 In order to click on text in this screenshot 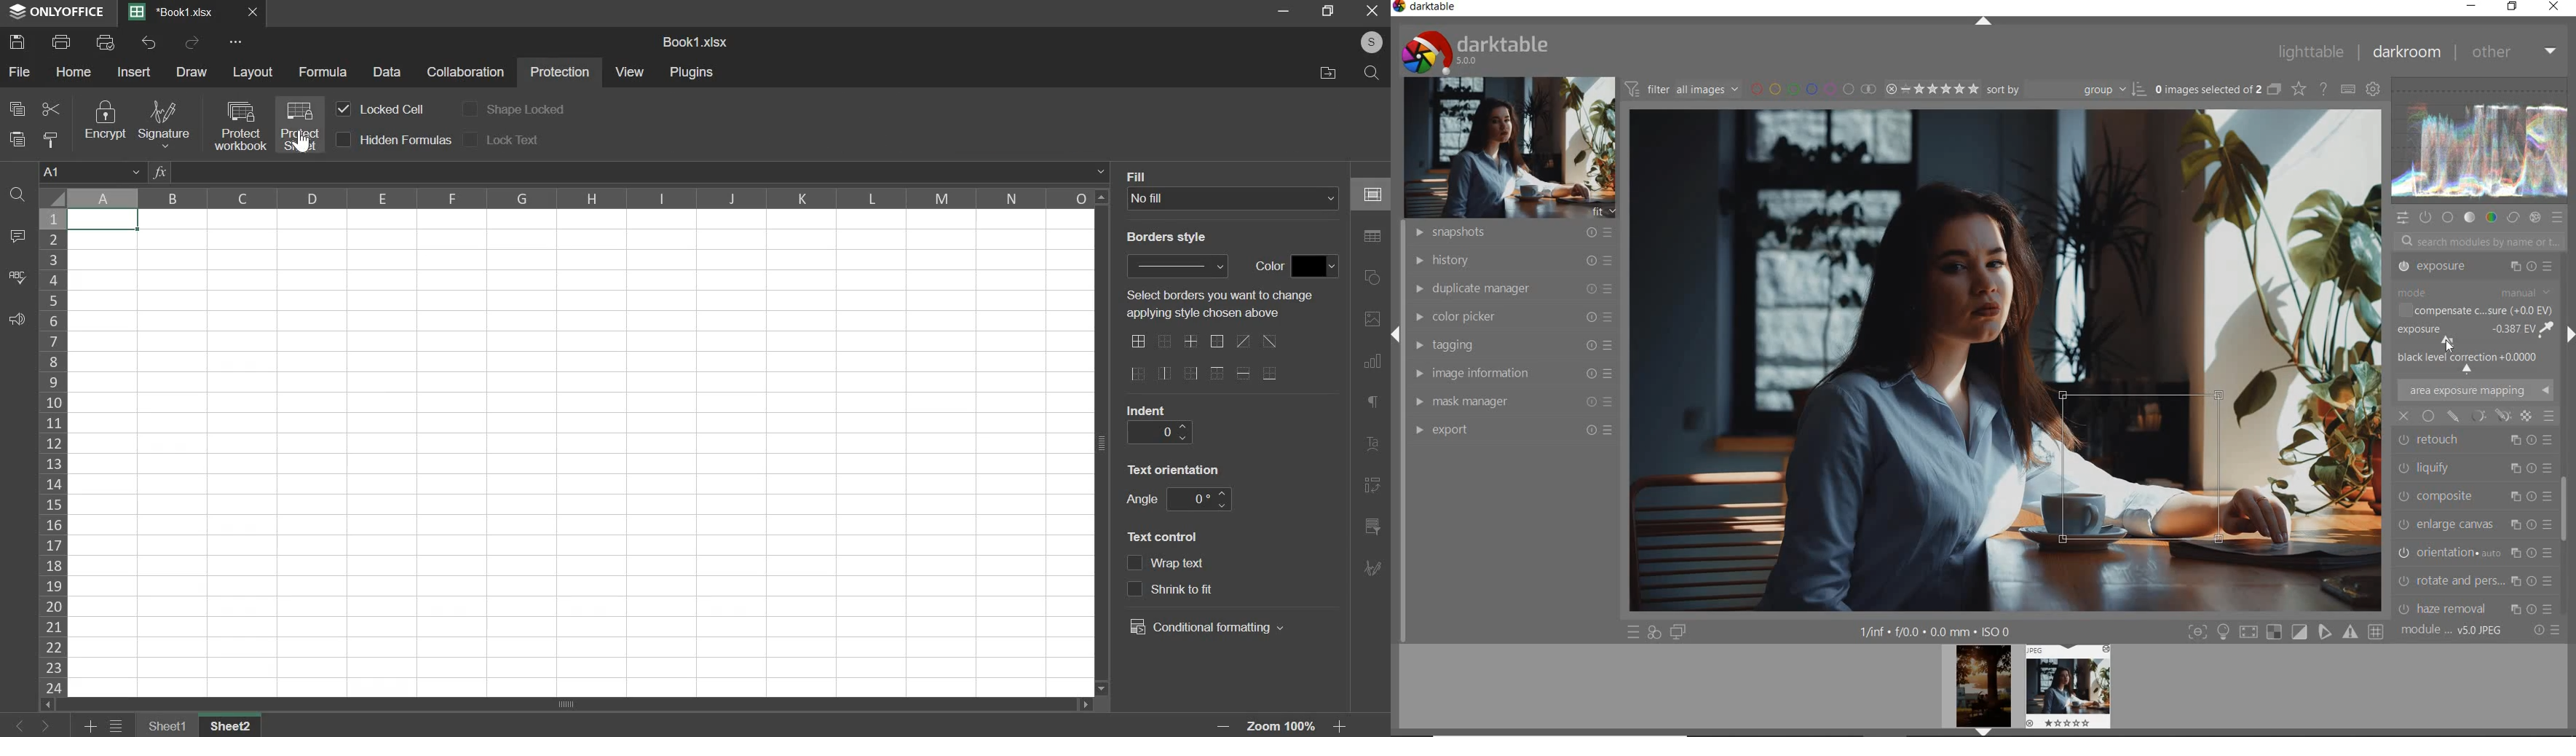, I will do `click(1175, 468)`.